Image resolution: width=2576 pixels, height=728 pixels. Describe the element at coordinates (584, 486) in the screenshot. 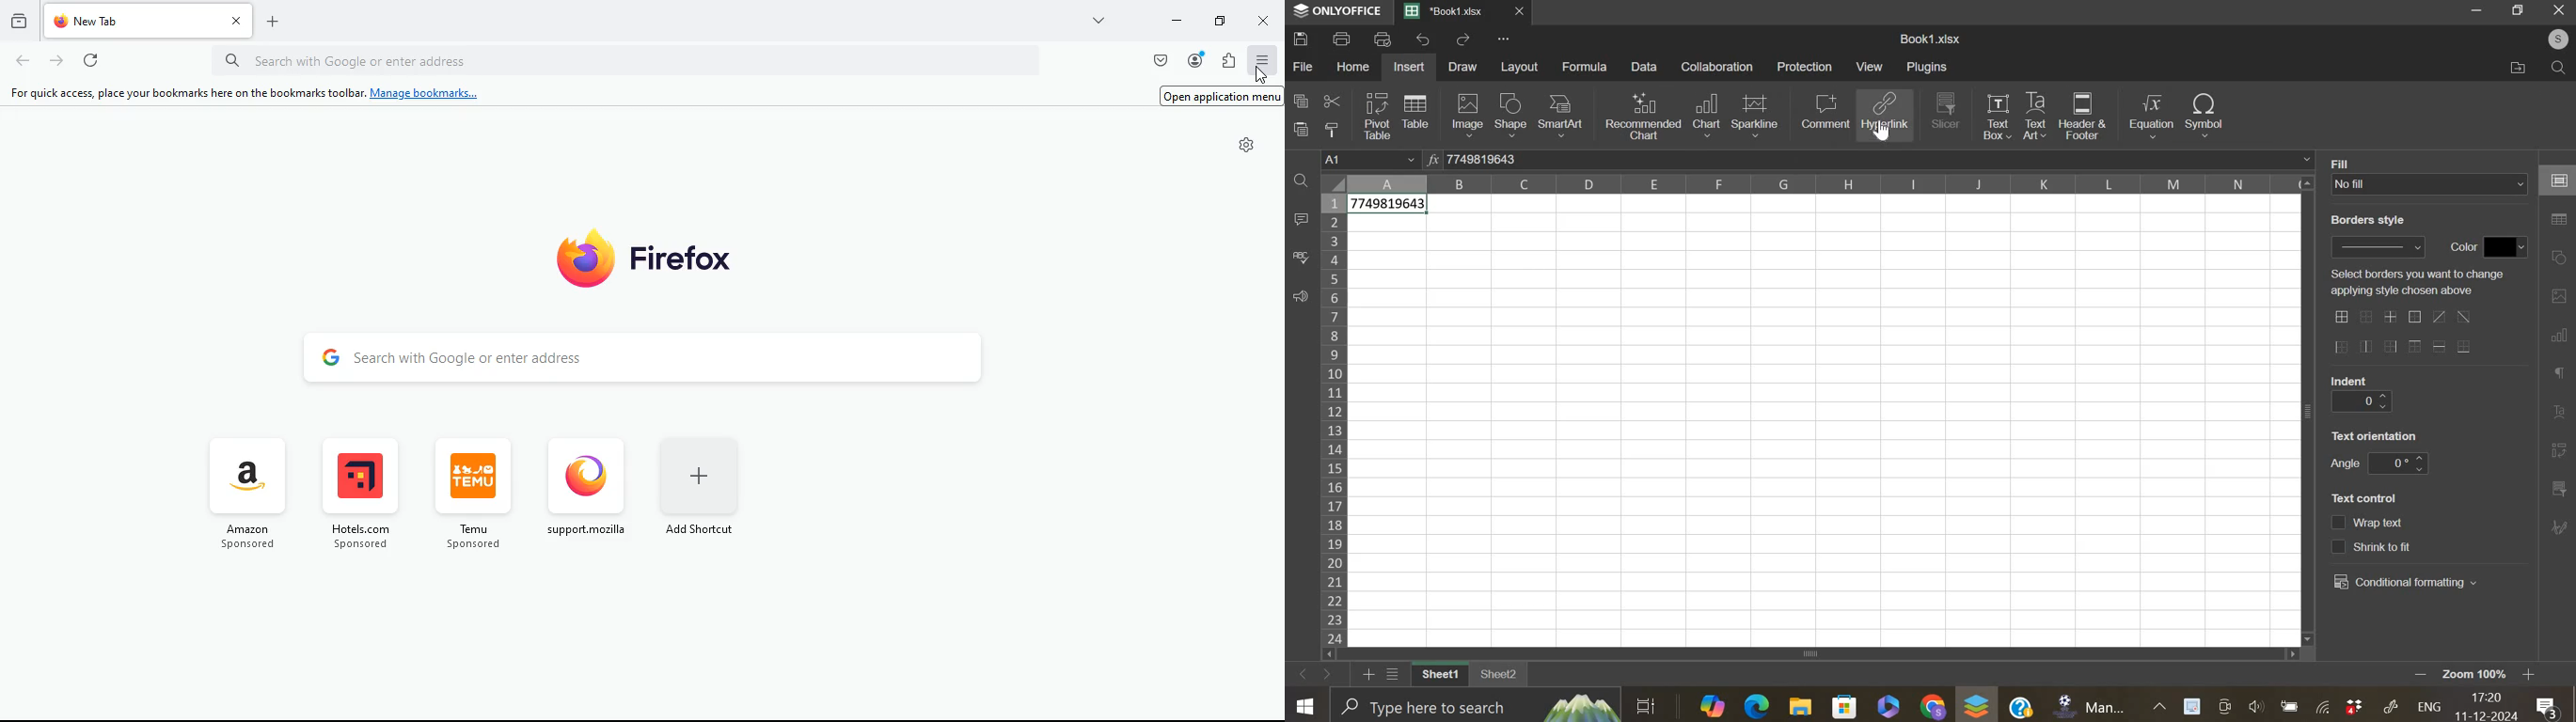

I see `support mozilla` at that location.